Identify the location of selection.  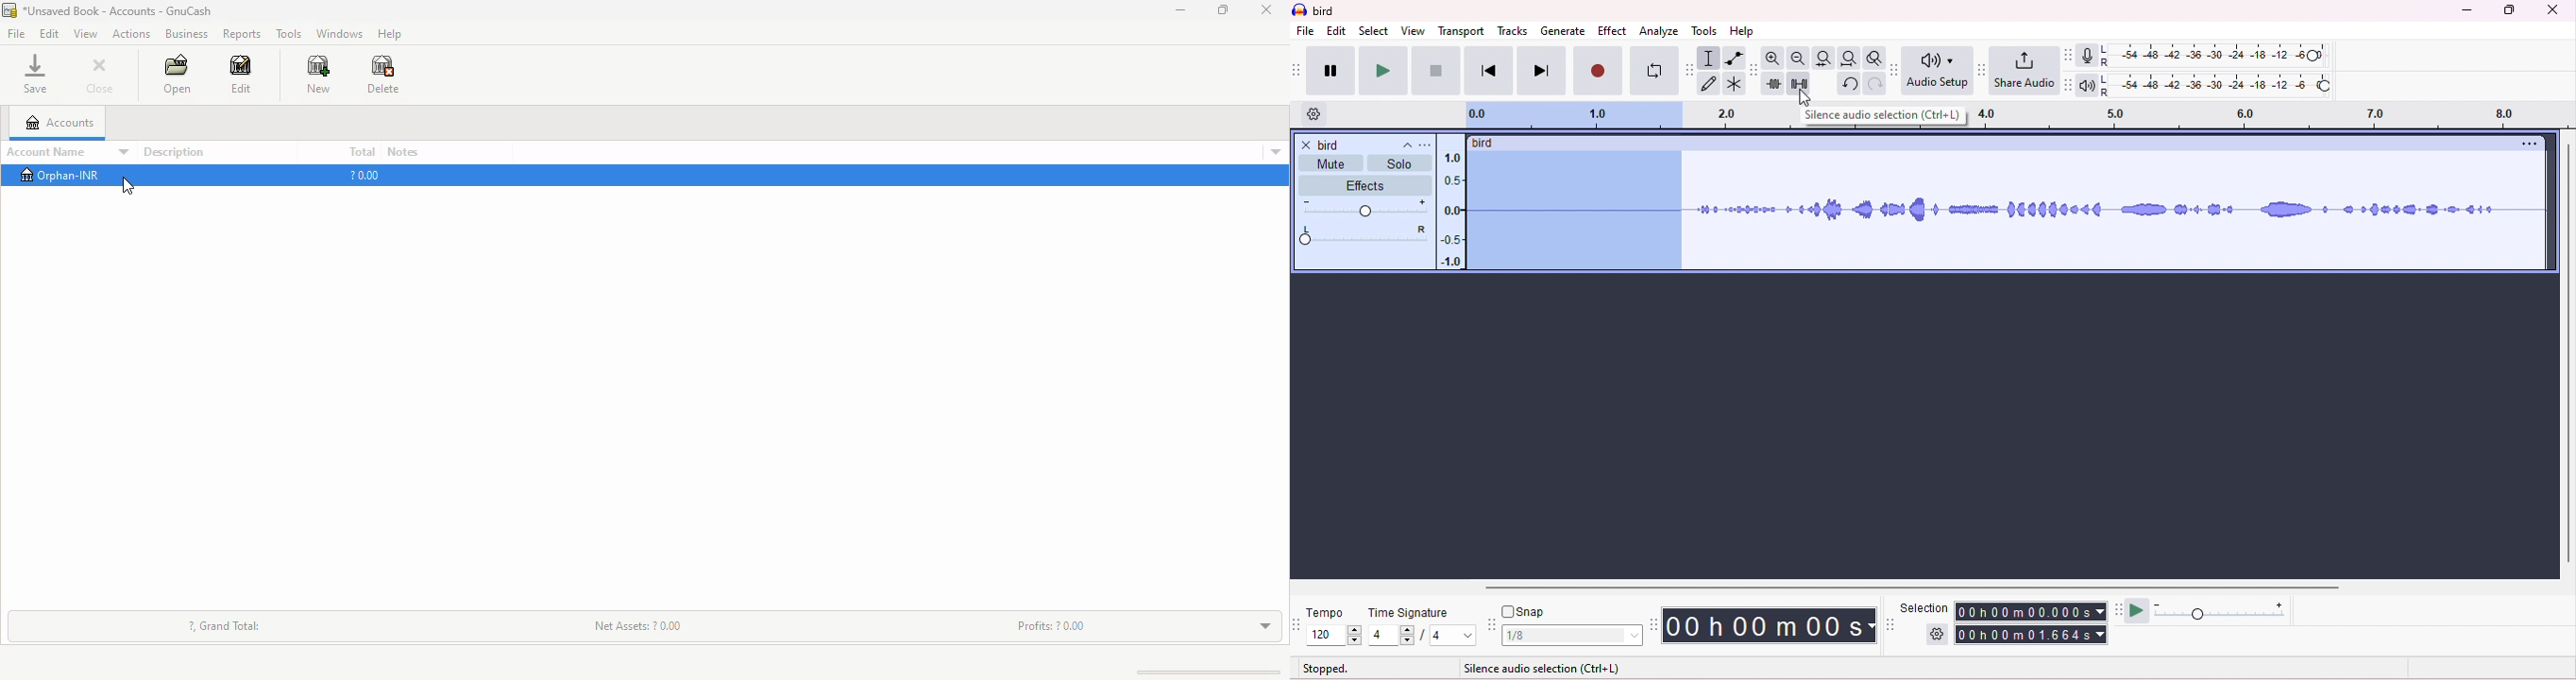
(1710, 58).